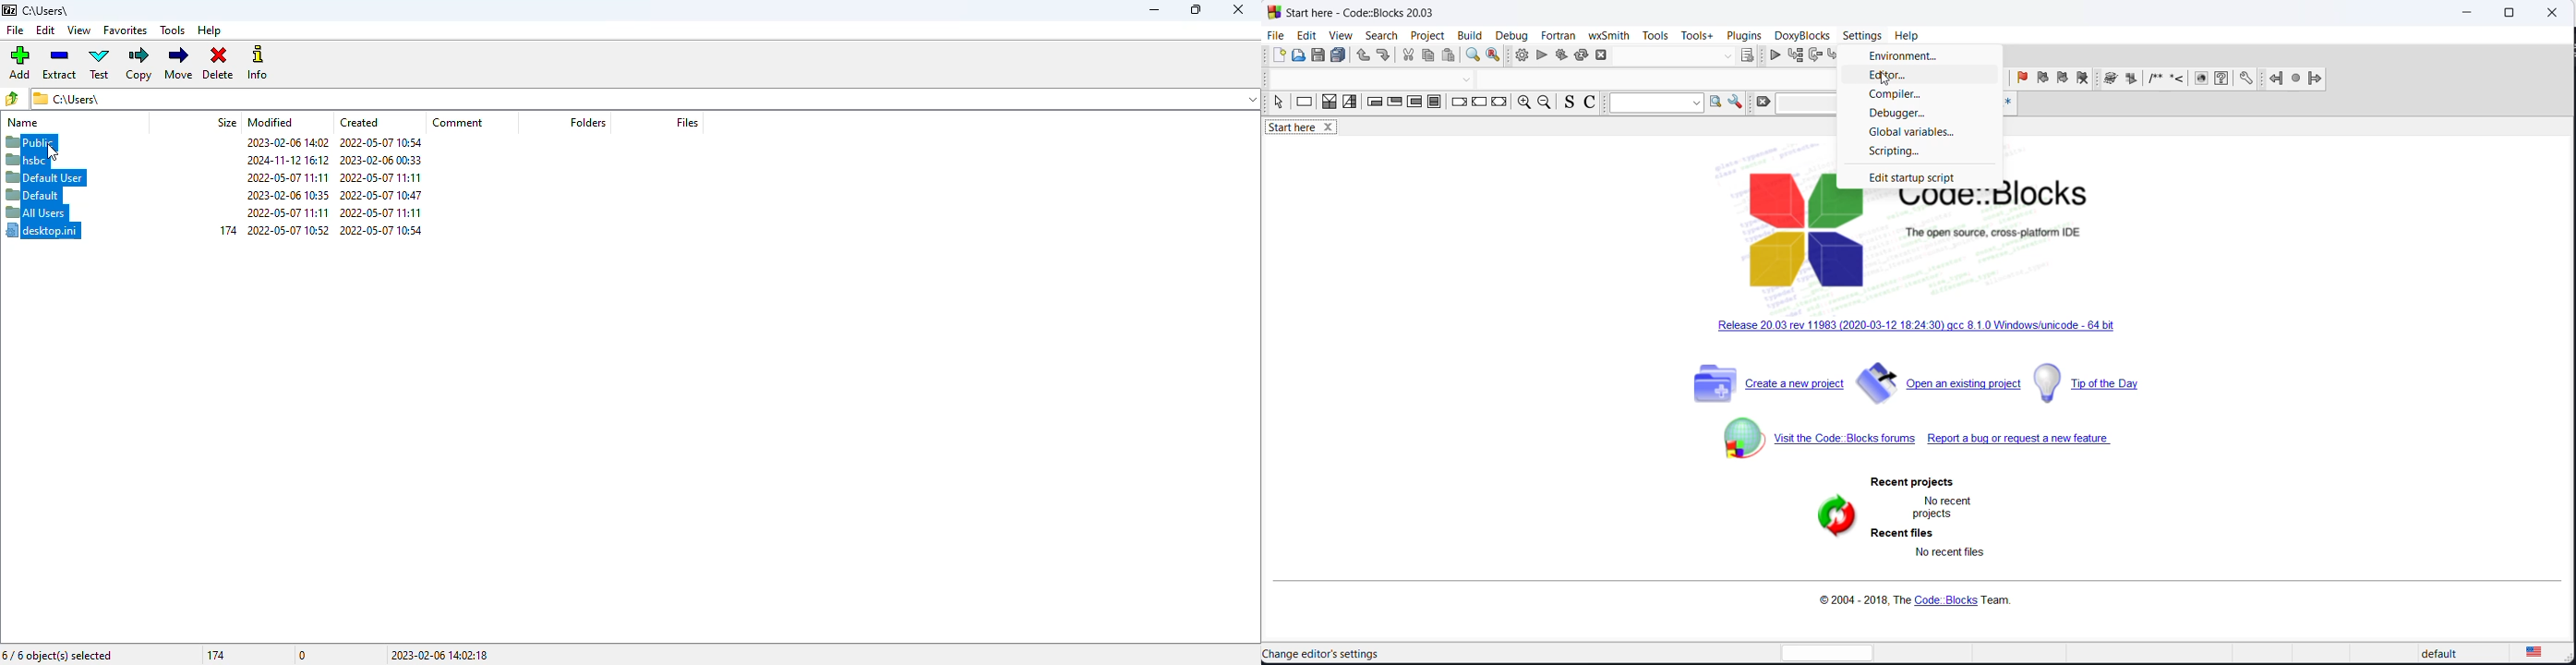 This screenshot has height=672, width=2576. Describe the element at coordinates (1408, 57) in the screenshot. I see `cut` at that location.